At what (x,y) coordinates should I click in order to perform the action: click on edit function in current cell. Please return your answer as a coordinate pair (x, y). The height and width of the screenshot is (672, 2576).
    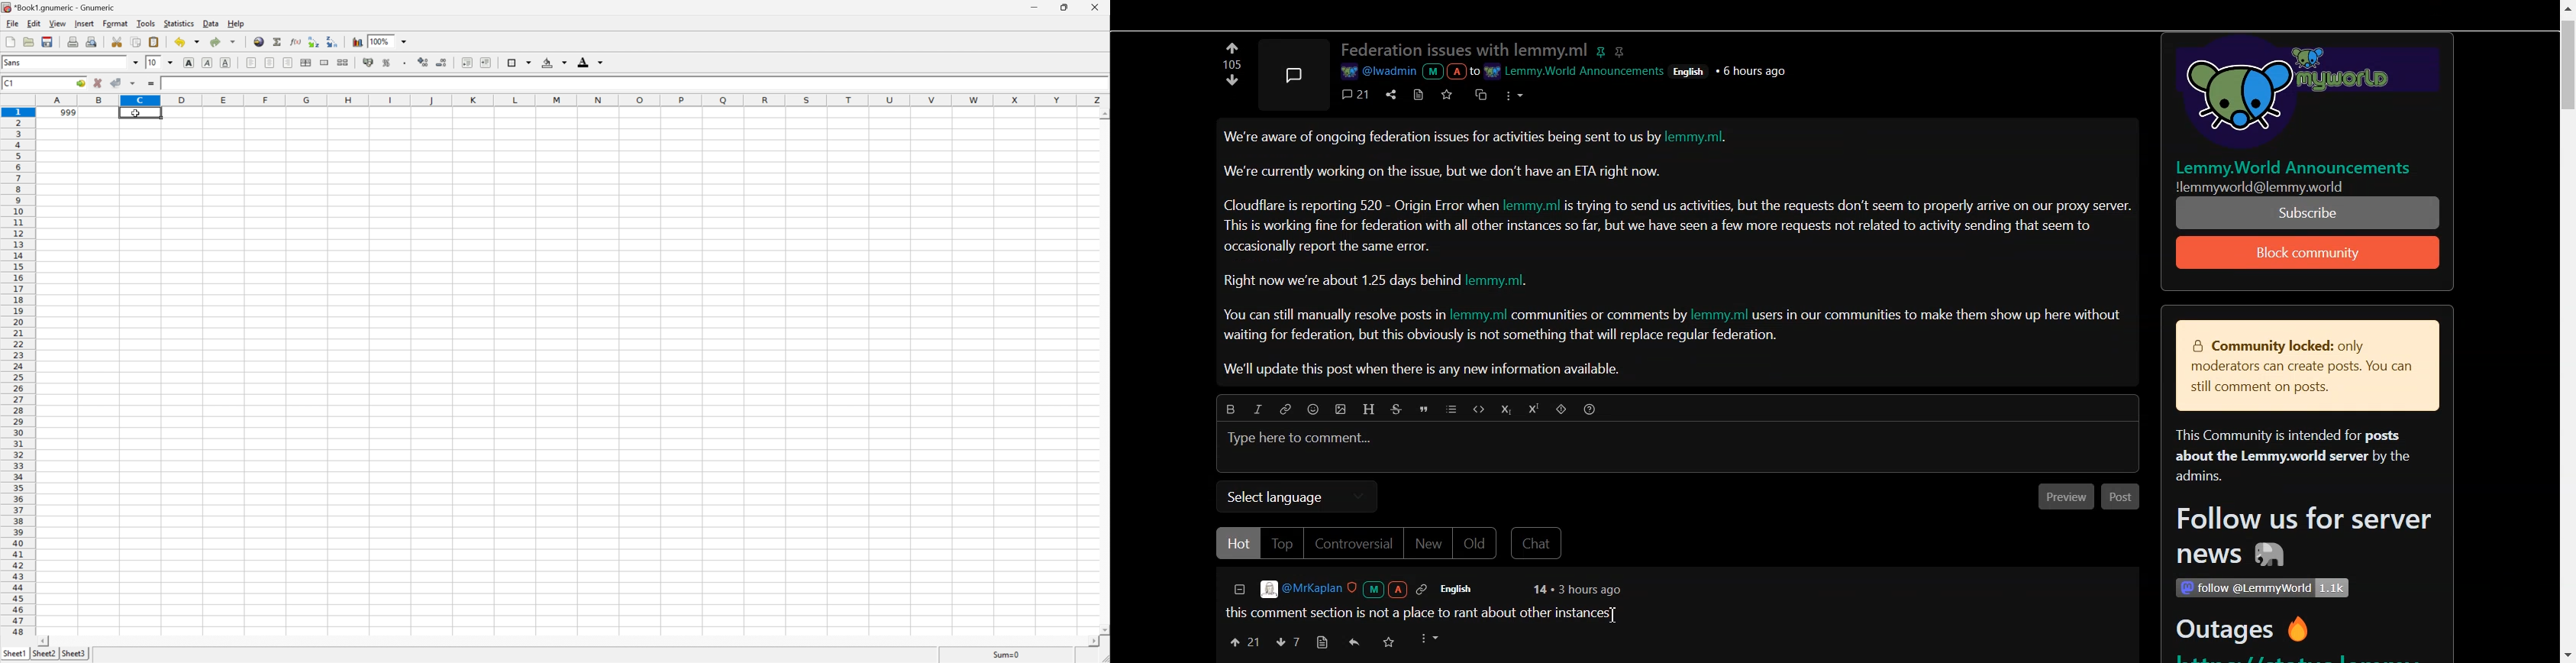
    Looking at the image, I should click on (295, 43).